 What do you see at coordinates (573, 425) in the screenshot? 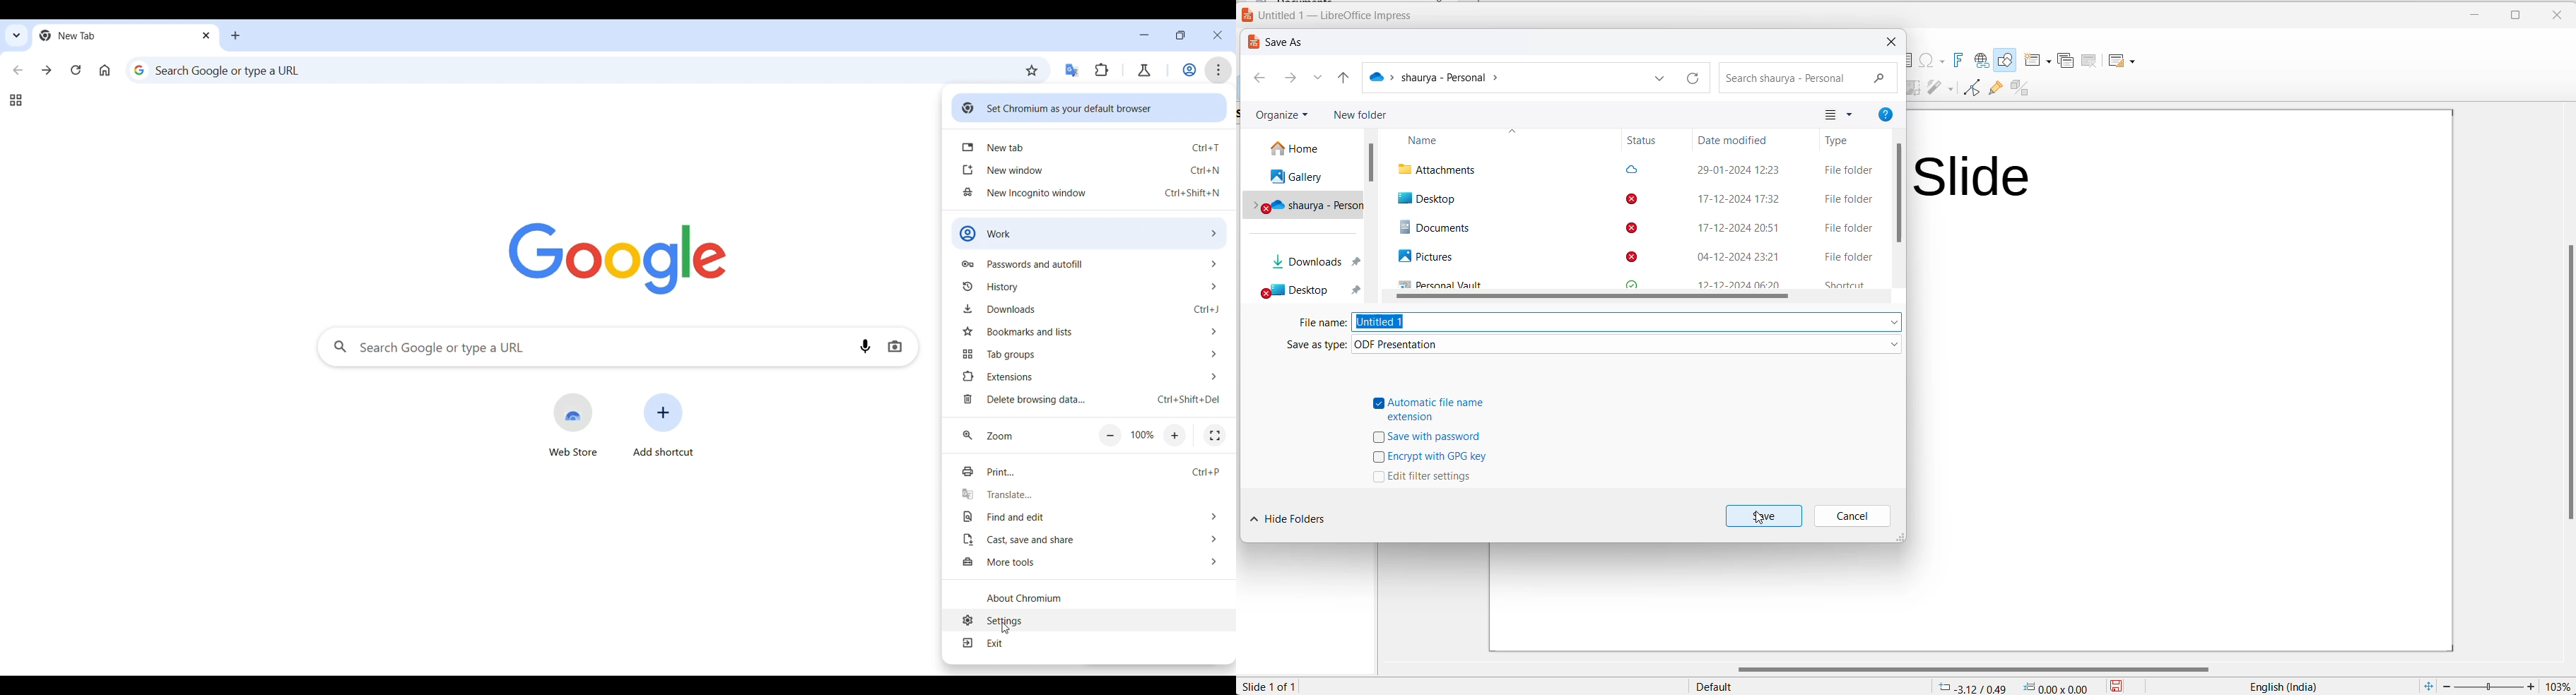
I see `webstore` at bounding box center [573, 425].